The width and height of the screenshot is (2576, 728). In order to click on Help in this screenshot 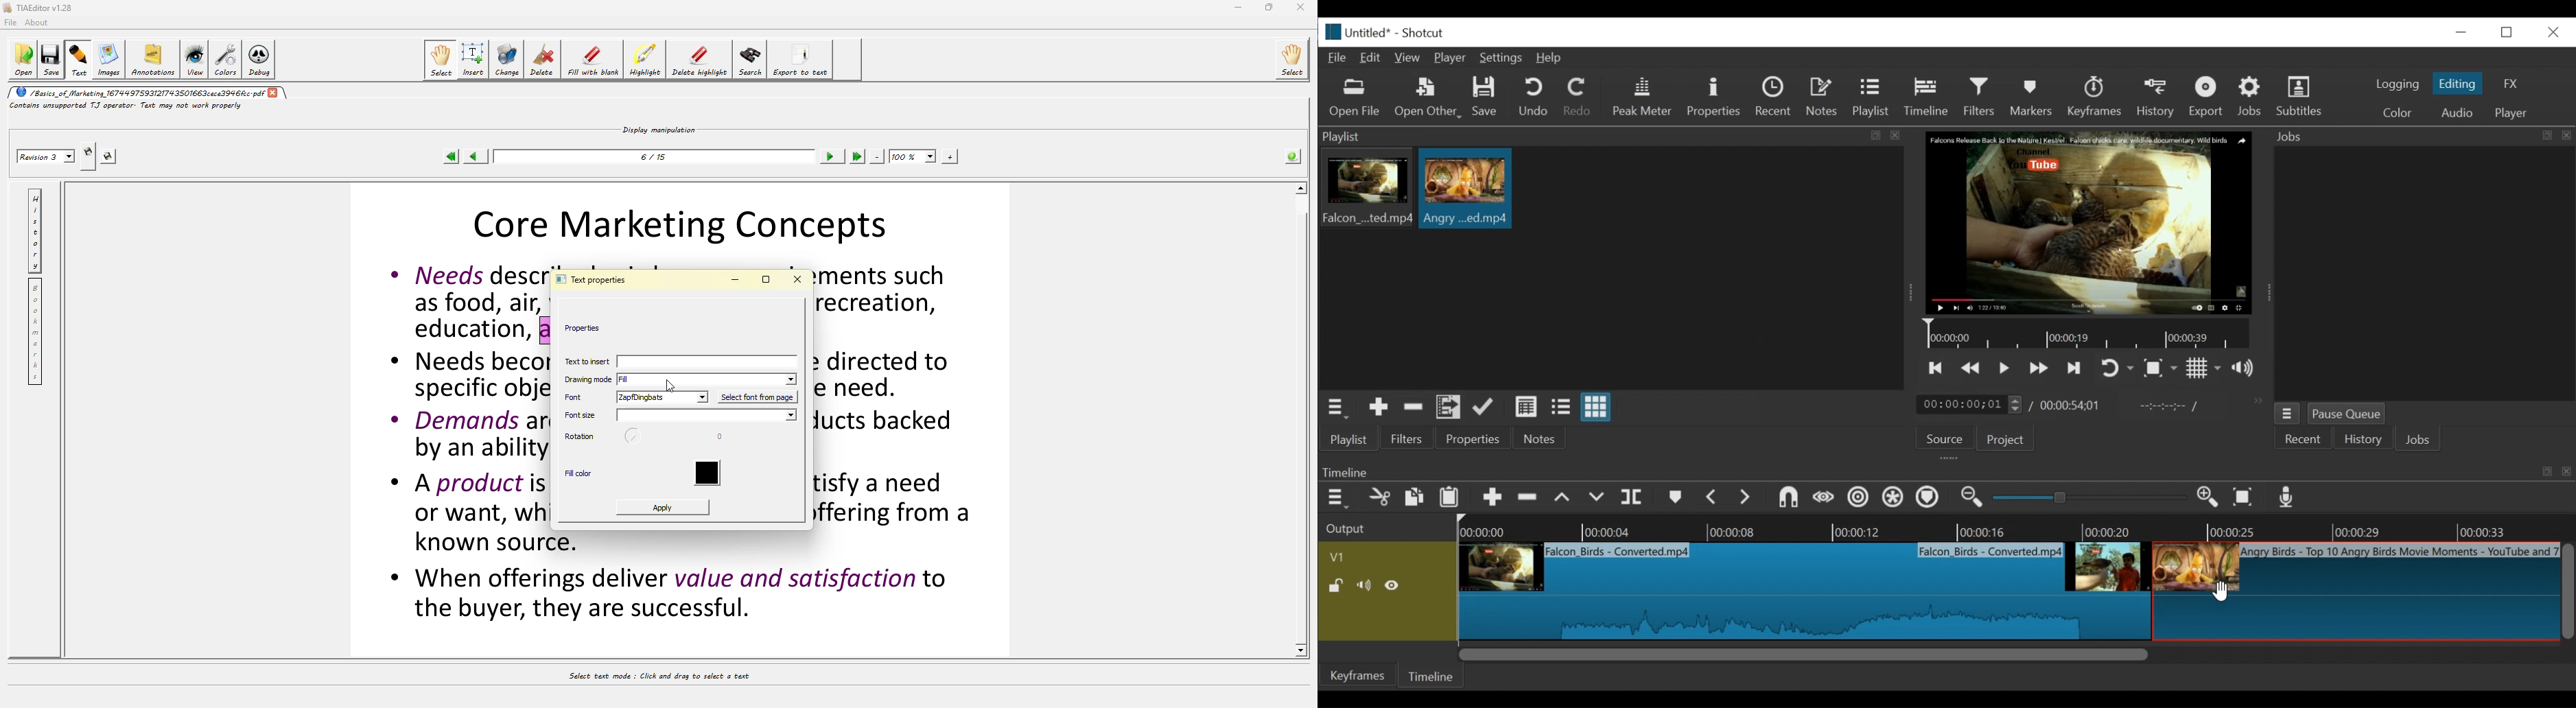, I will do `click(1549, 58)`.